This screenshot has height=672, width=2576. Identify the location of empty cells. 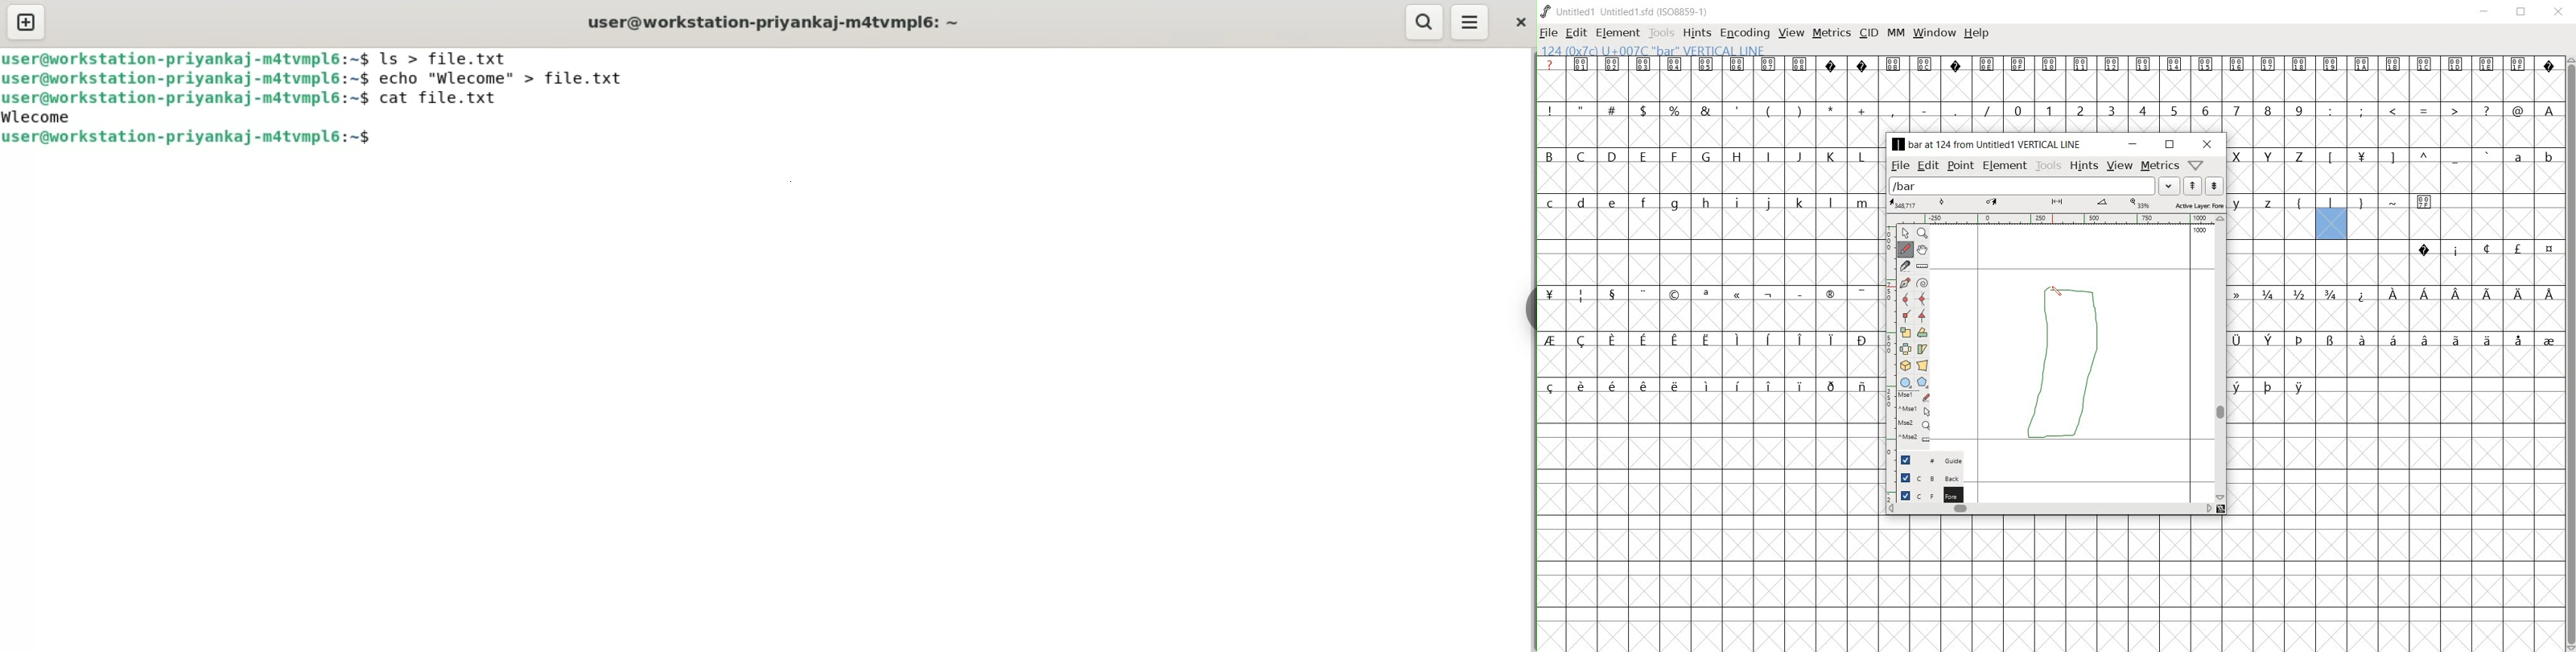
(1711, 315).